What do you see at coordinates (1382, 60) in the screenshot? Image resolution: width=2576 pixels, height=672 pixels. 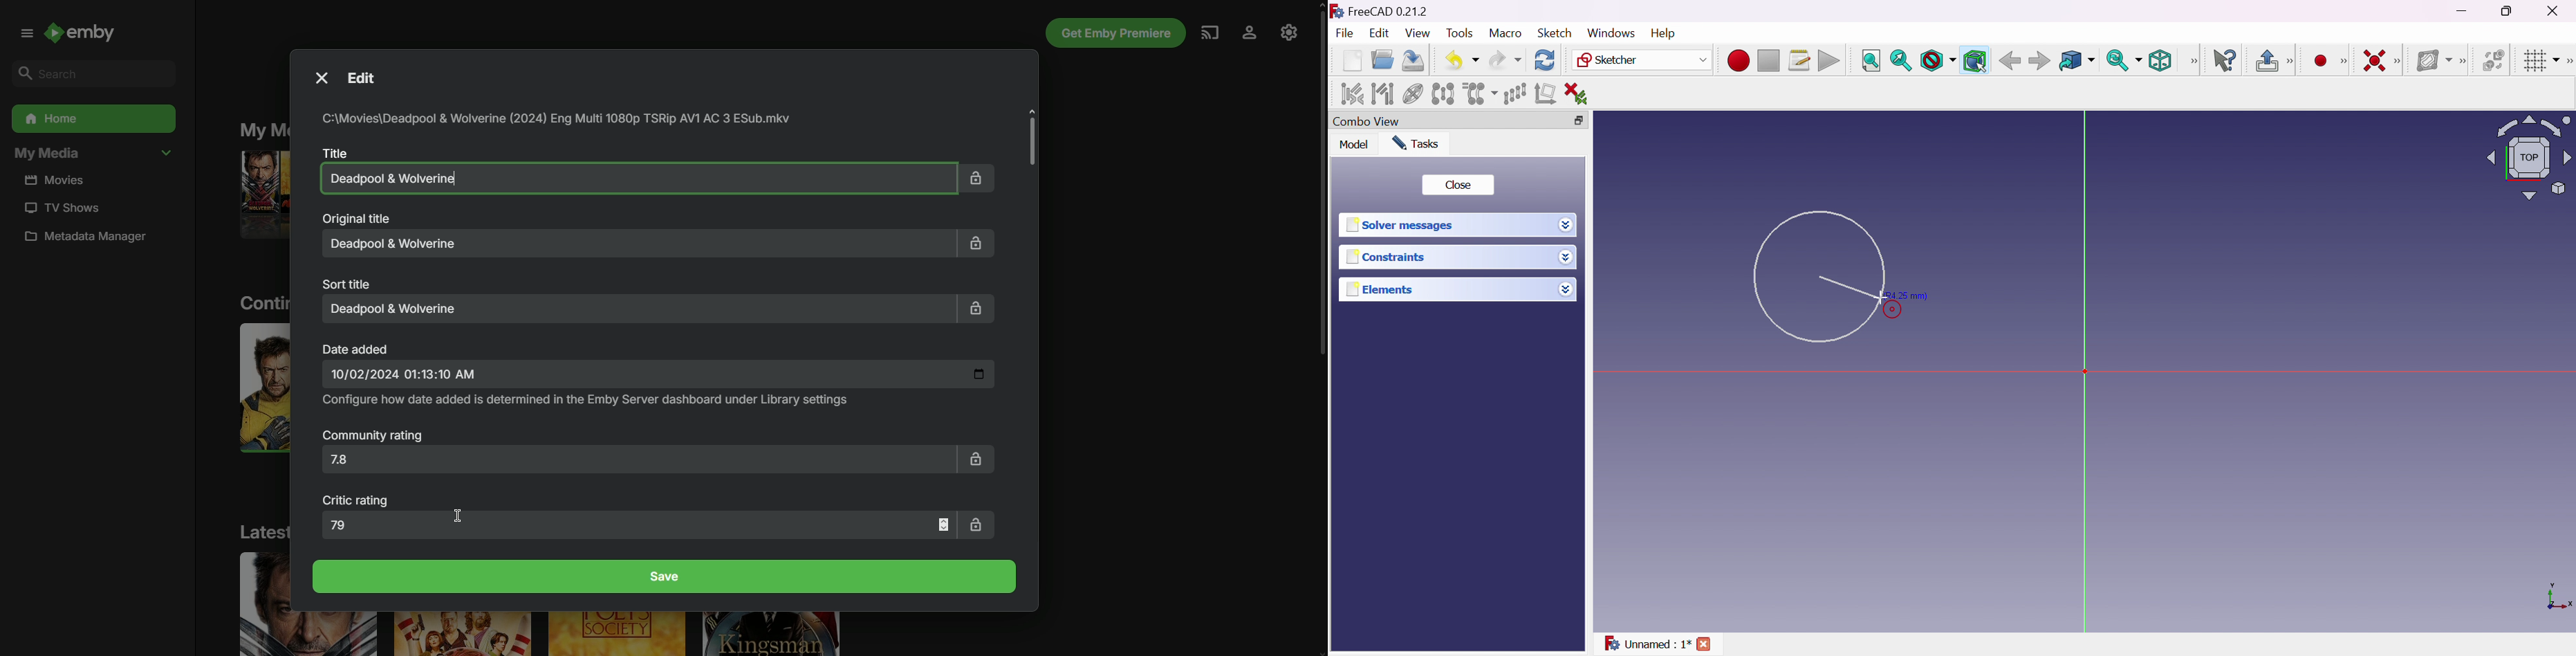 I see `Open` at bounding box center [1382, 60].